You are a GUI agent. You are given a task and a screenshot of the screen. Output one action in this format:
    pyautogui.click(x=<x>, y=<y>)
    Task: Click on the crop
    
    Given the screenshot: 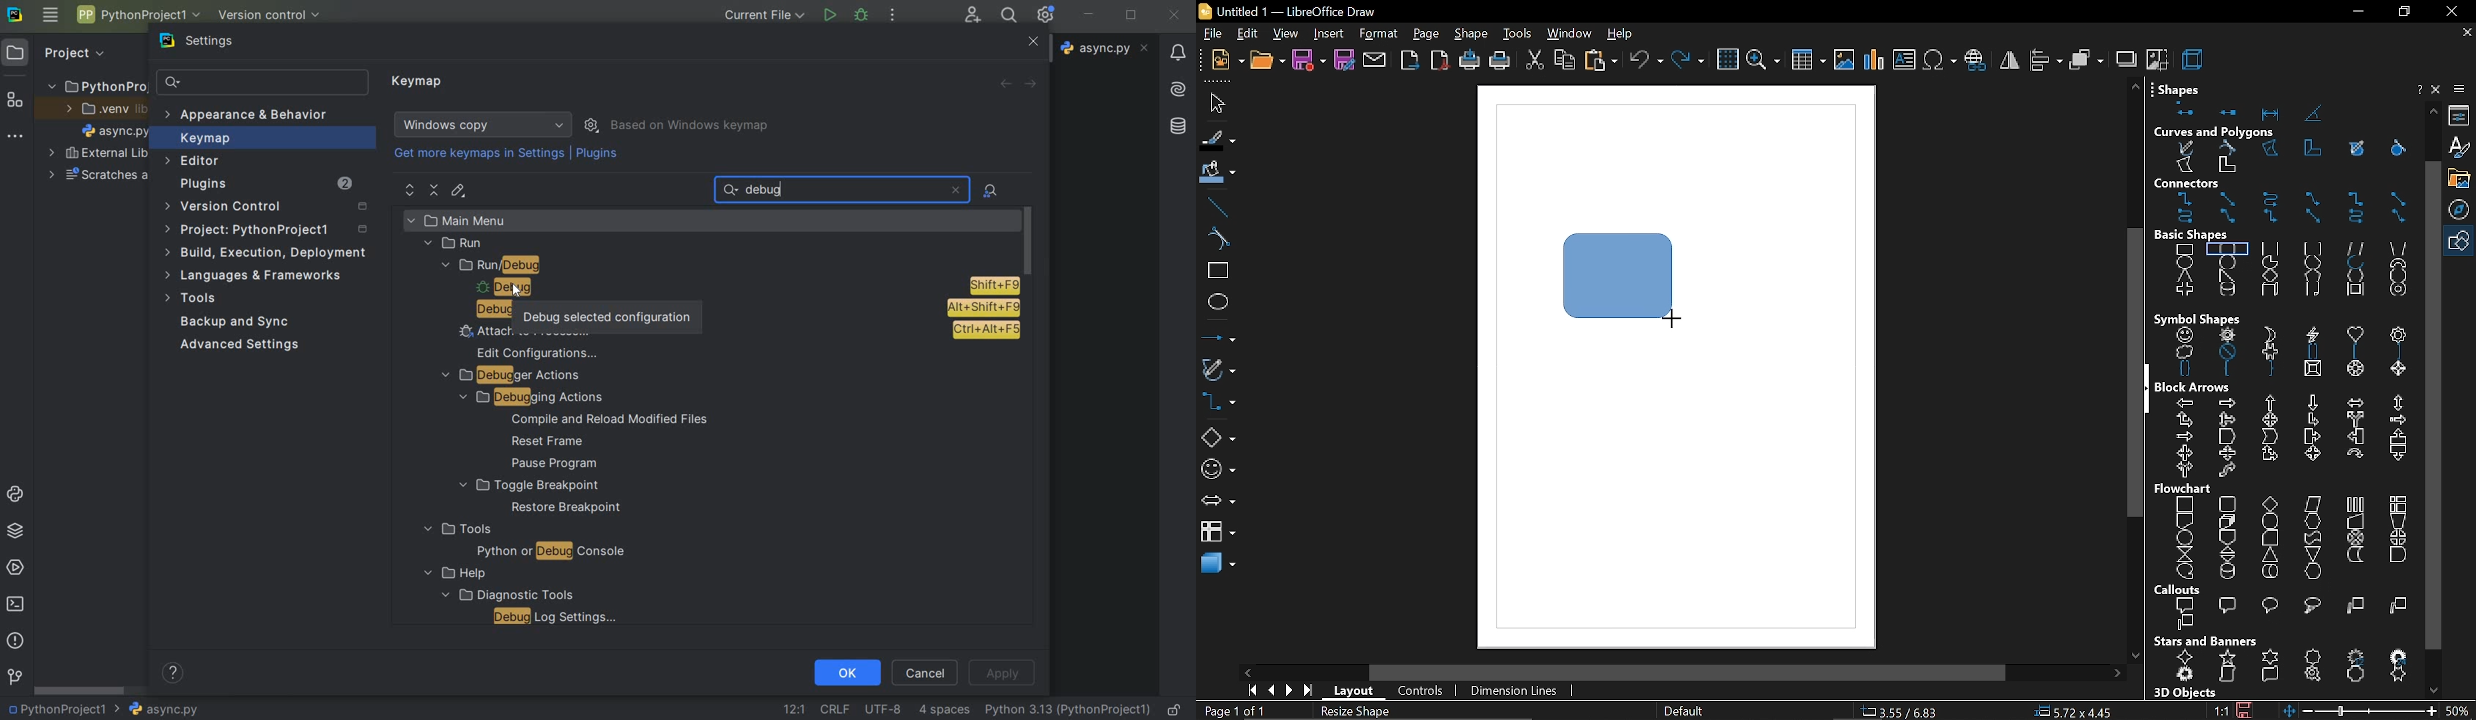 What is the action you would take?
    pyautogui.click(x=2157, y=58)
    